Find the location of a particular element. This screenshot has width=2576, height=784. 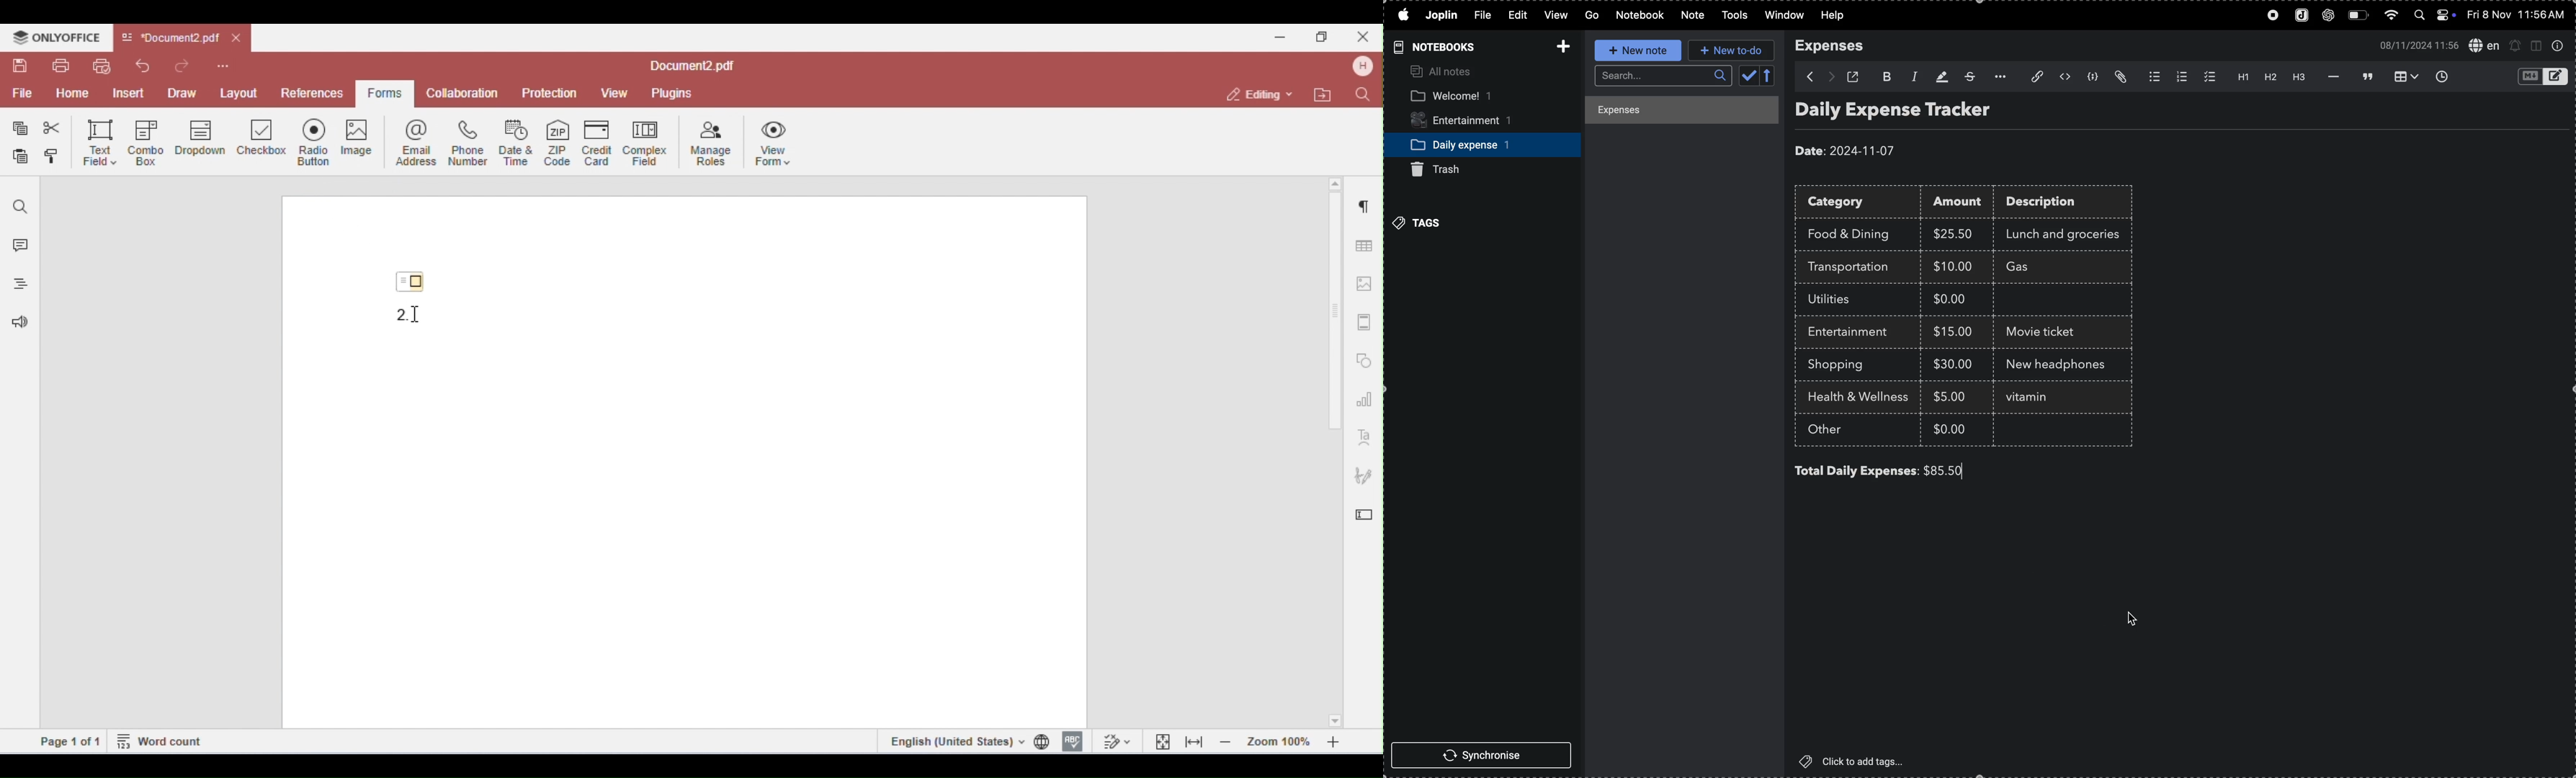

checklist is located at coordinates (2207, 76).